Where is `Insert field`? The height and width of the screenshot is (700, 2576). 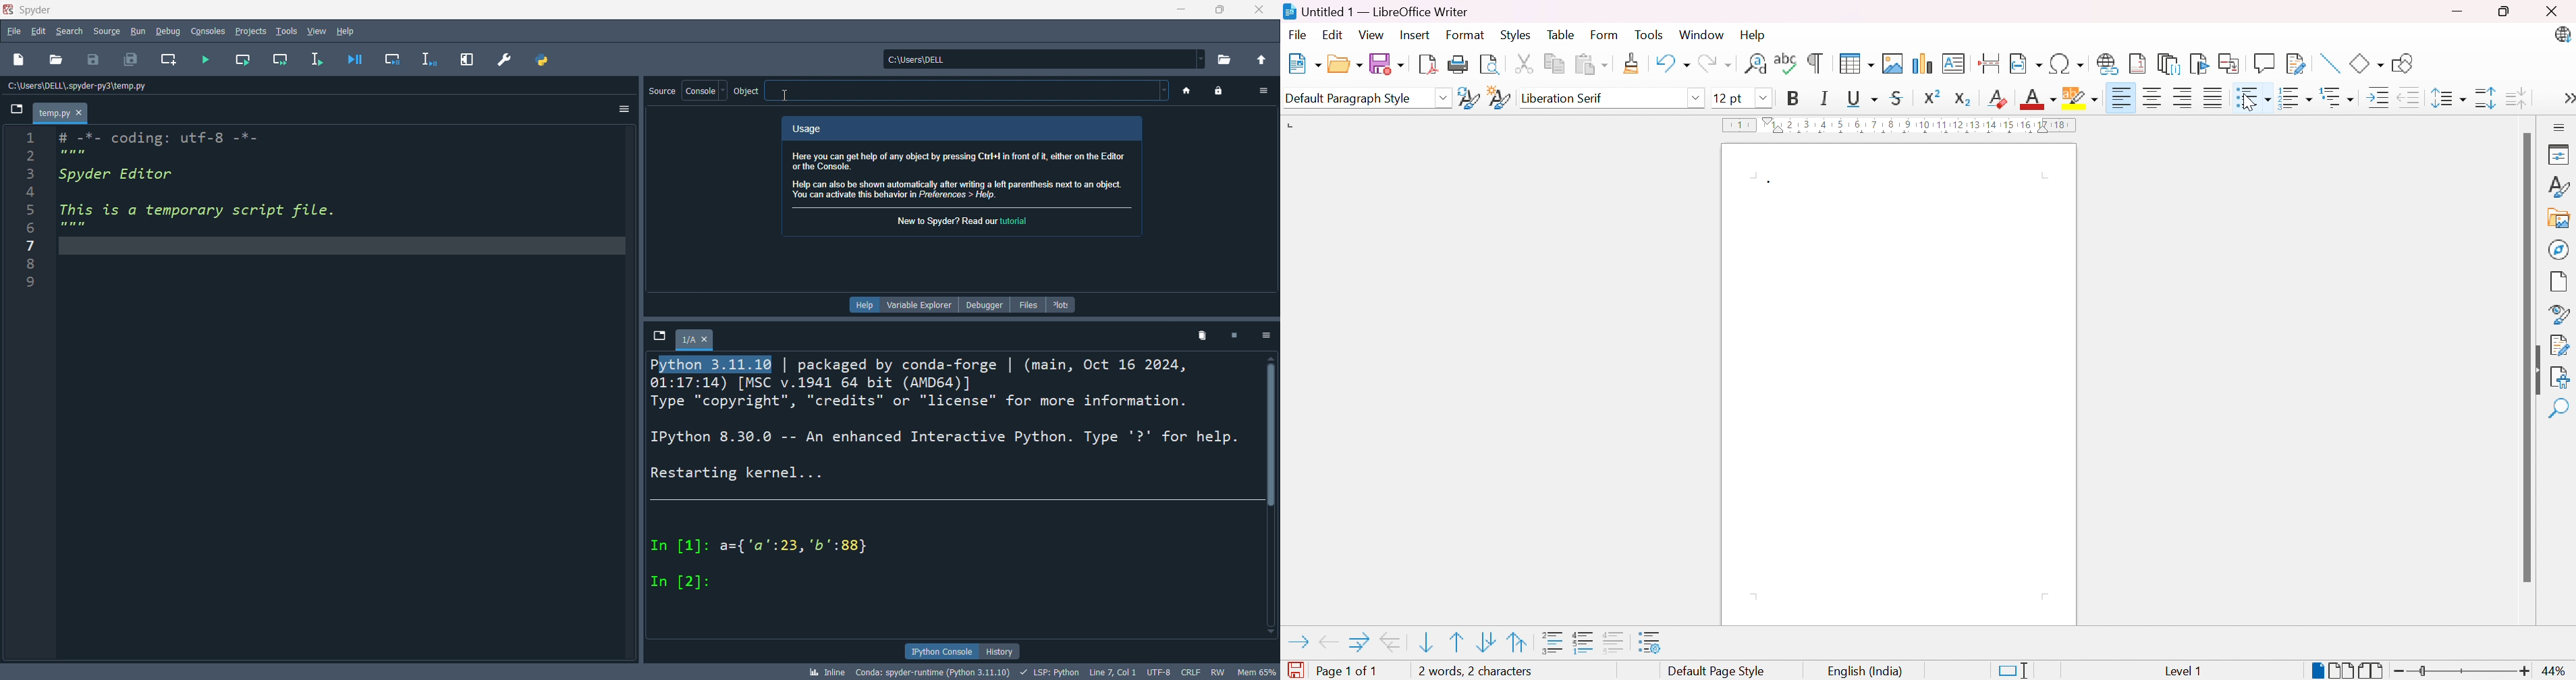 Insert field is located at coordinates (2026, 65).